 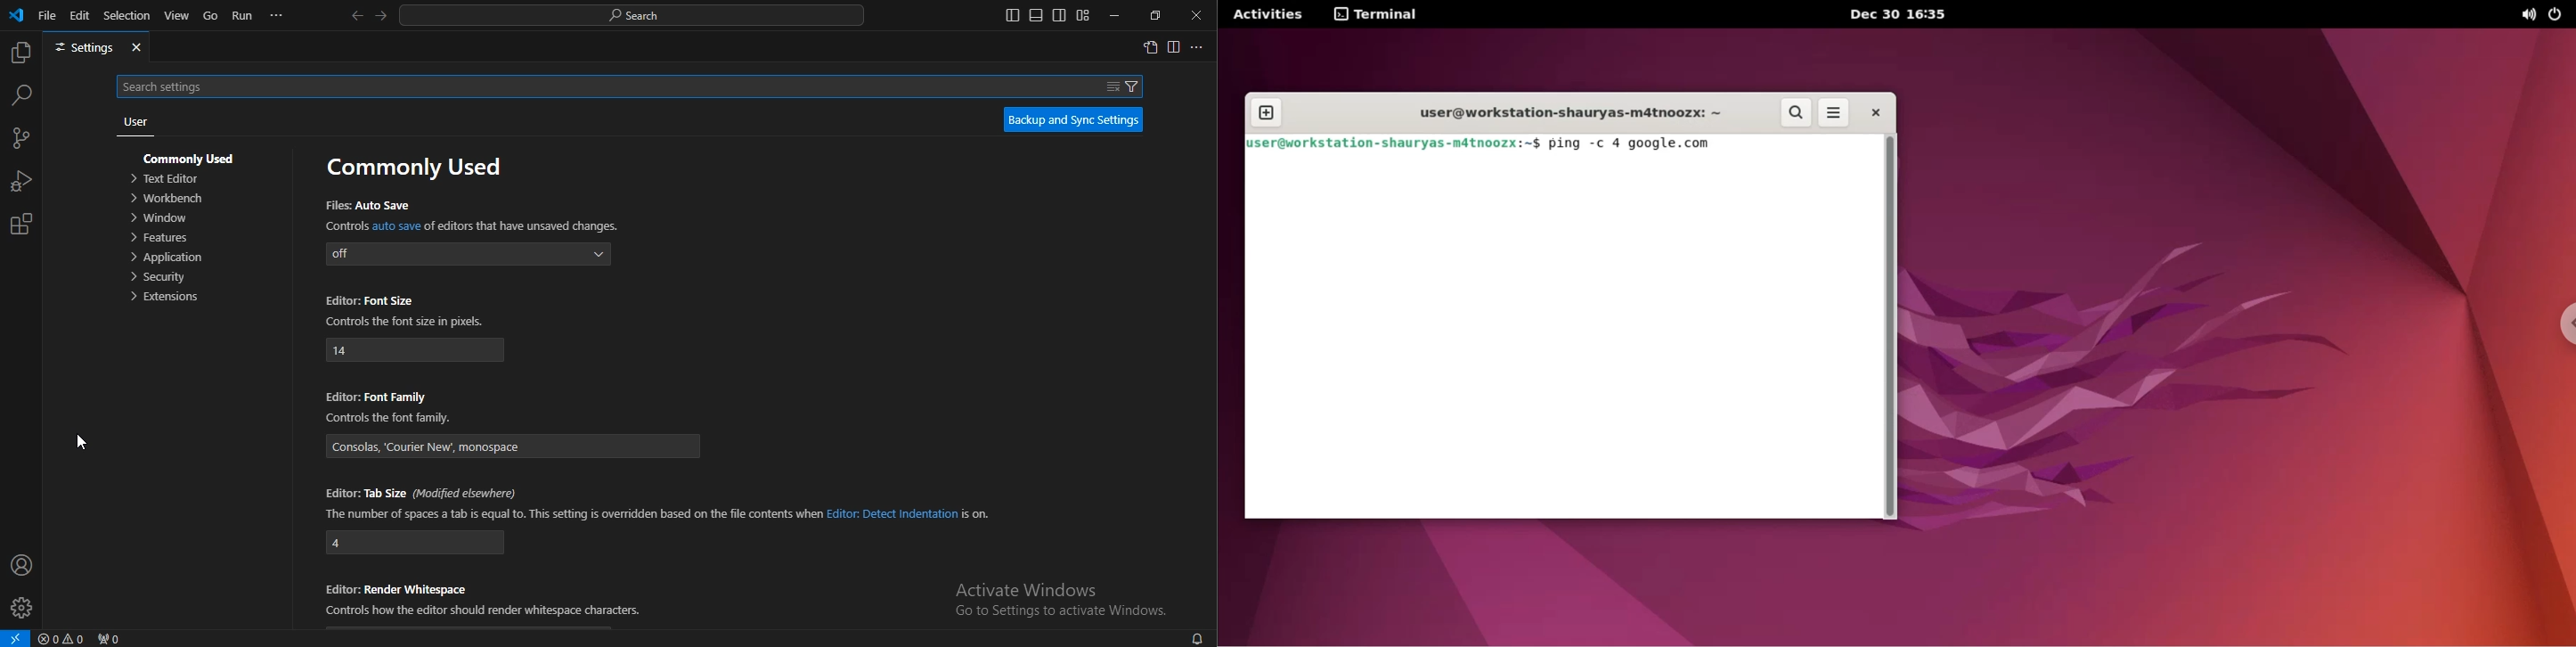 What do you see at coordinates (1155, 15) in the screenshot?
I see `restore down` at bounding box center [1155, 15].